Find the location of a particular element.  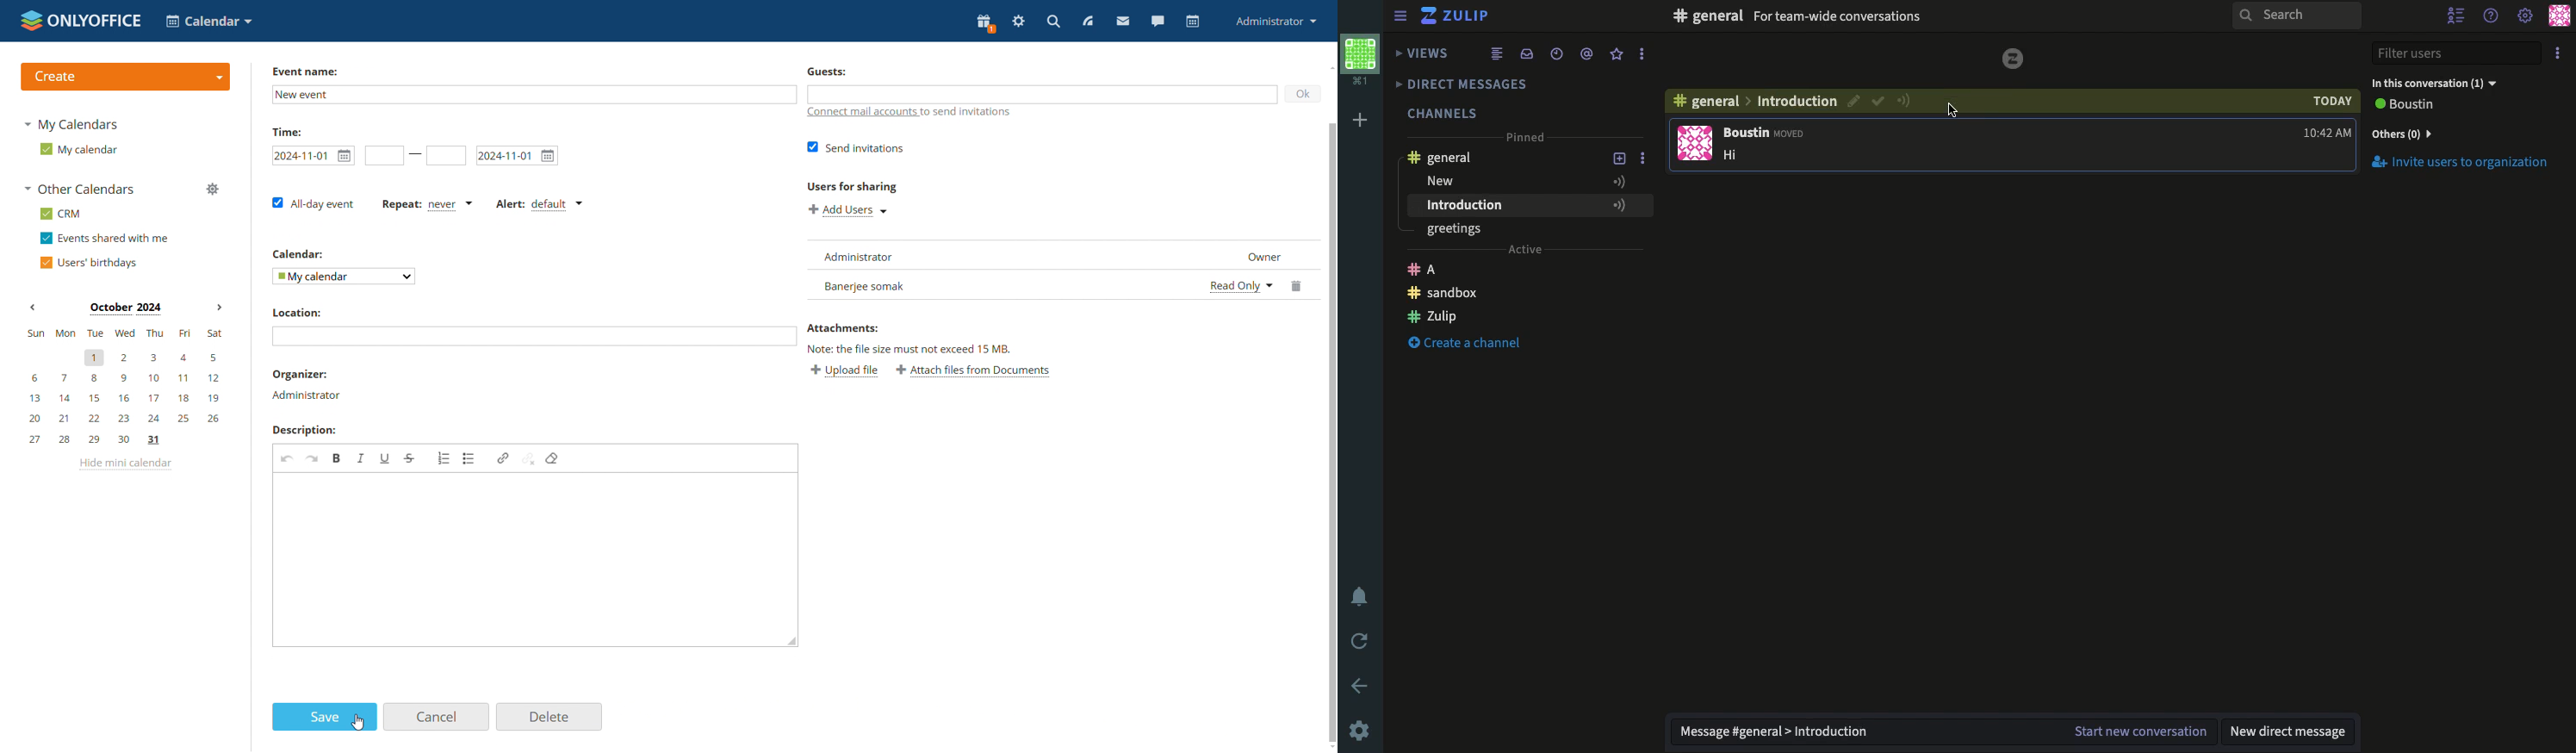

Cancel is located at coordinates (1879, 103).